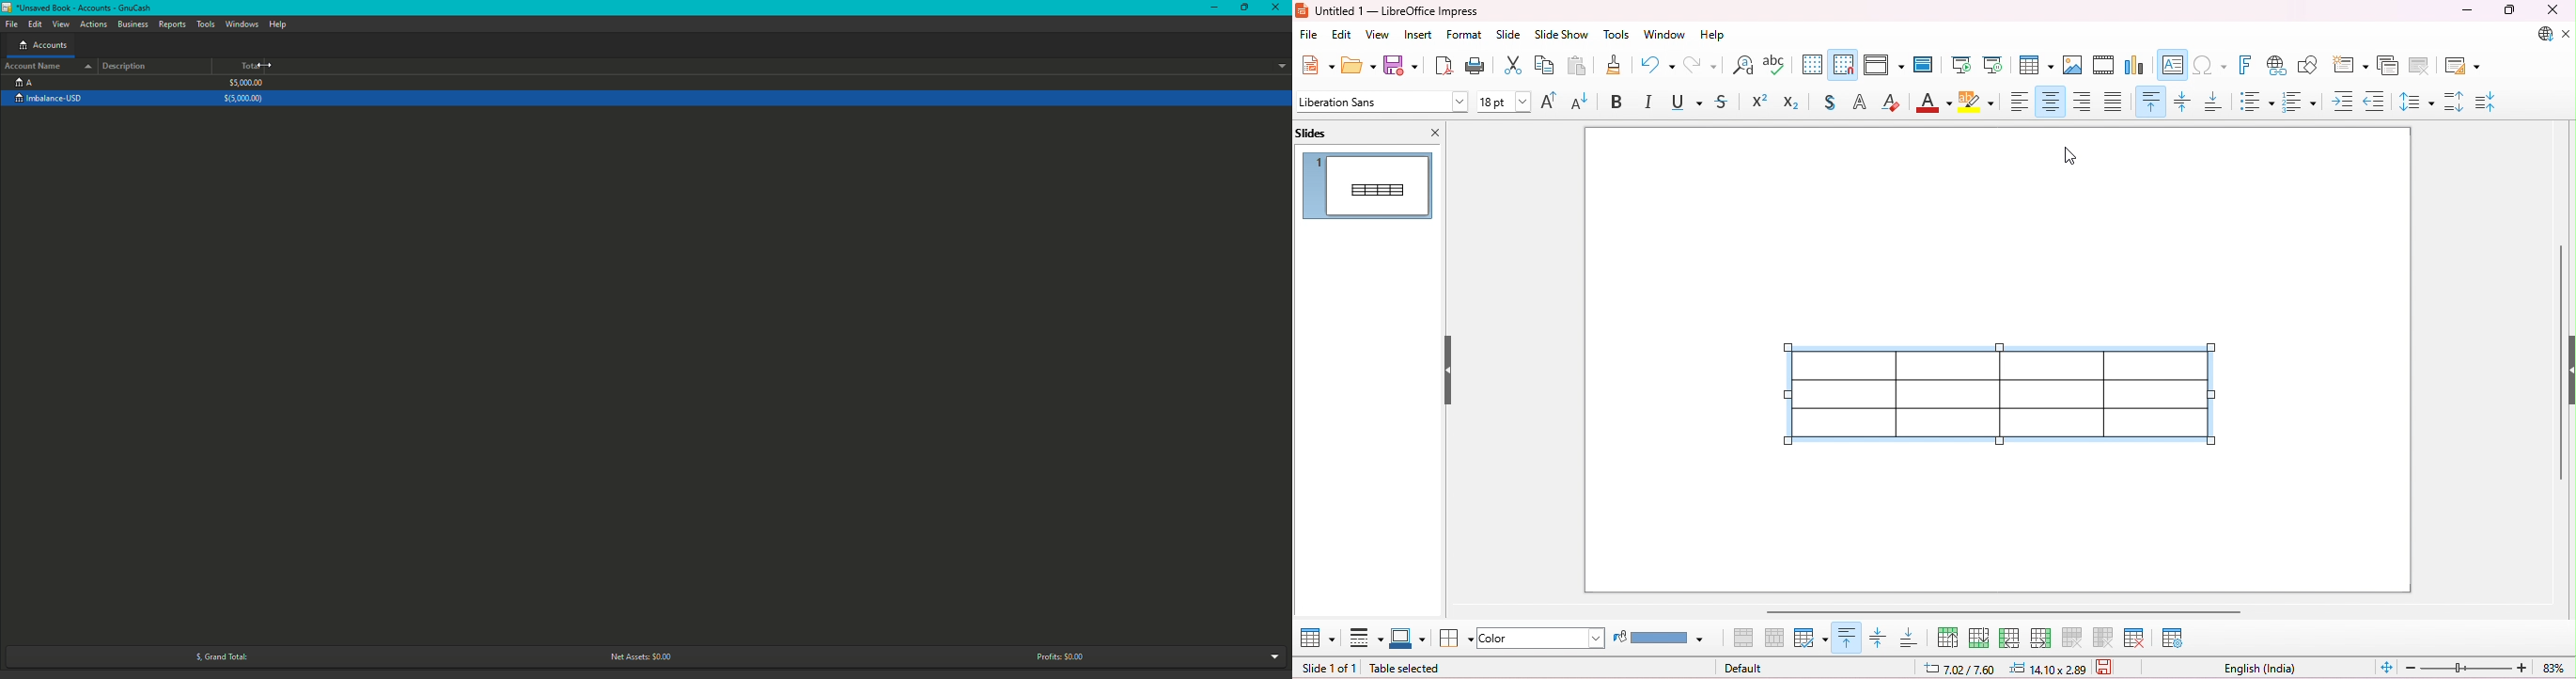 Image resolution: width=2576 pixels, height=700 pixels. I want to click on center vertically, so click(2184, 100).